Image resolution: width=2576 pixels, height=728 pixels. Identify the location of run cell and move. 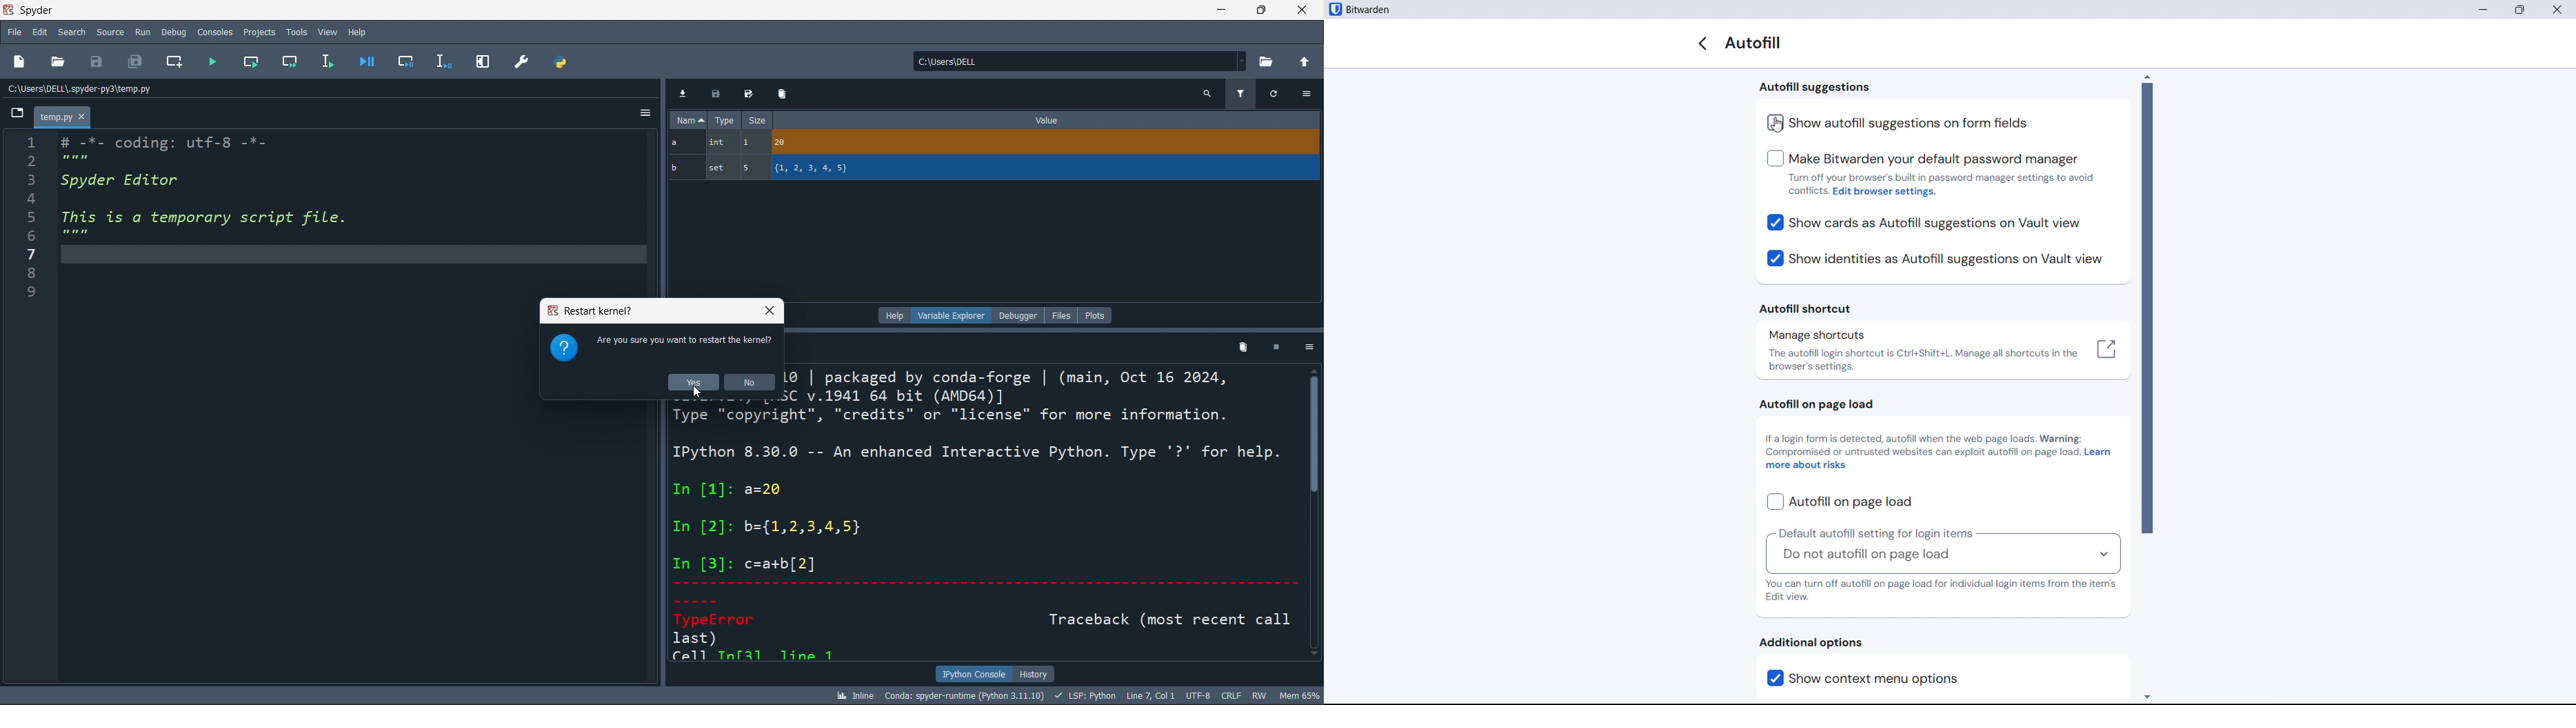
(293, 62).